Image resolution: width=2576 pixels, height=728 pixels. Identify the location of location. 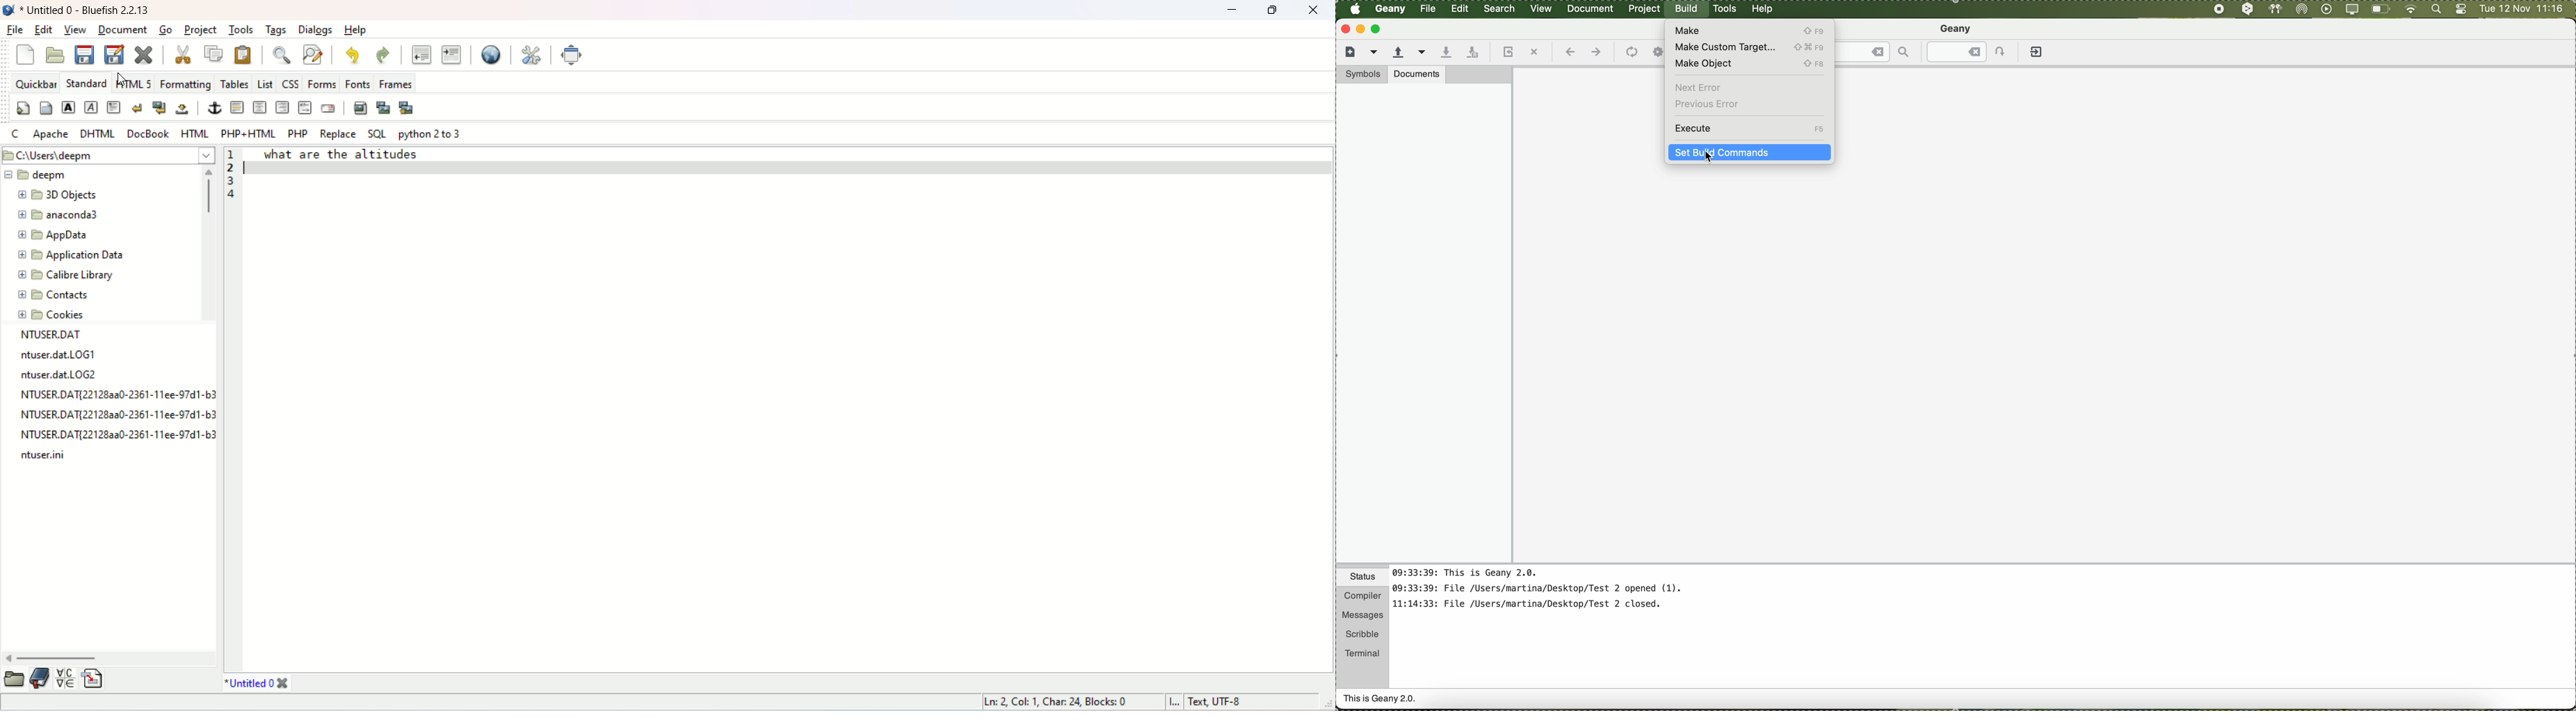
(107, 156).